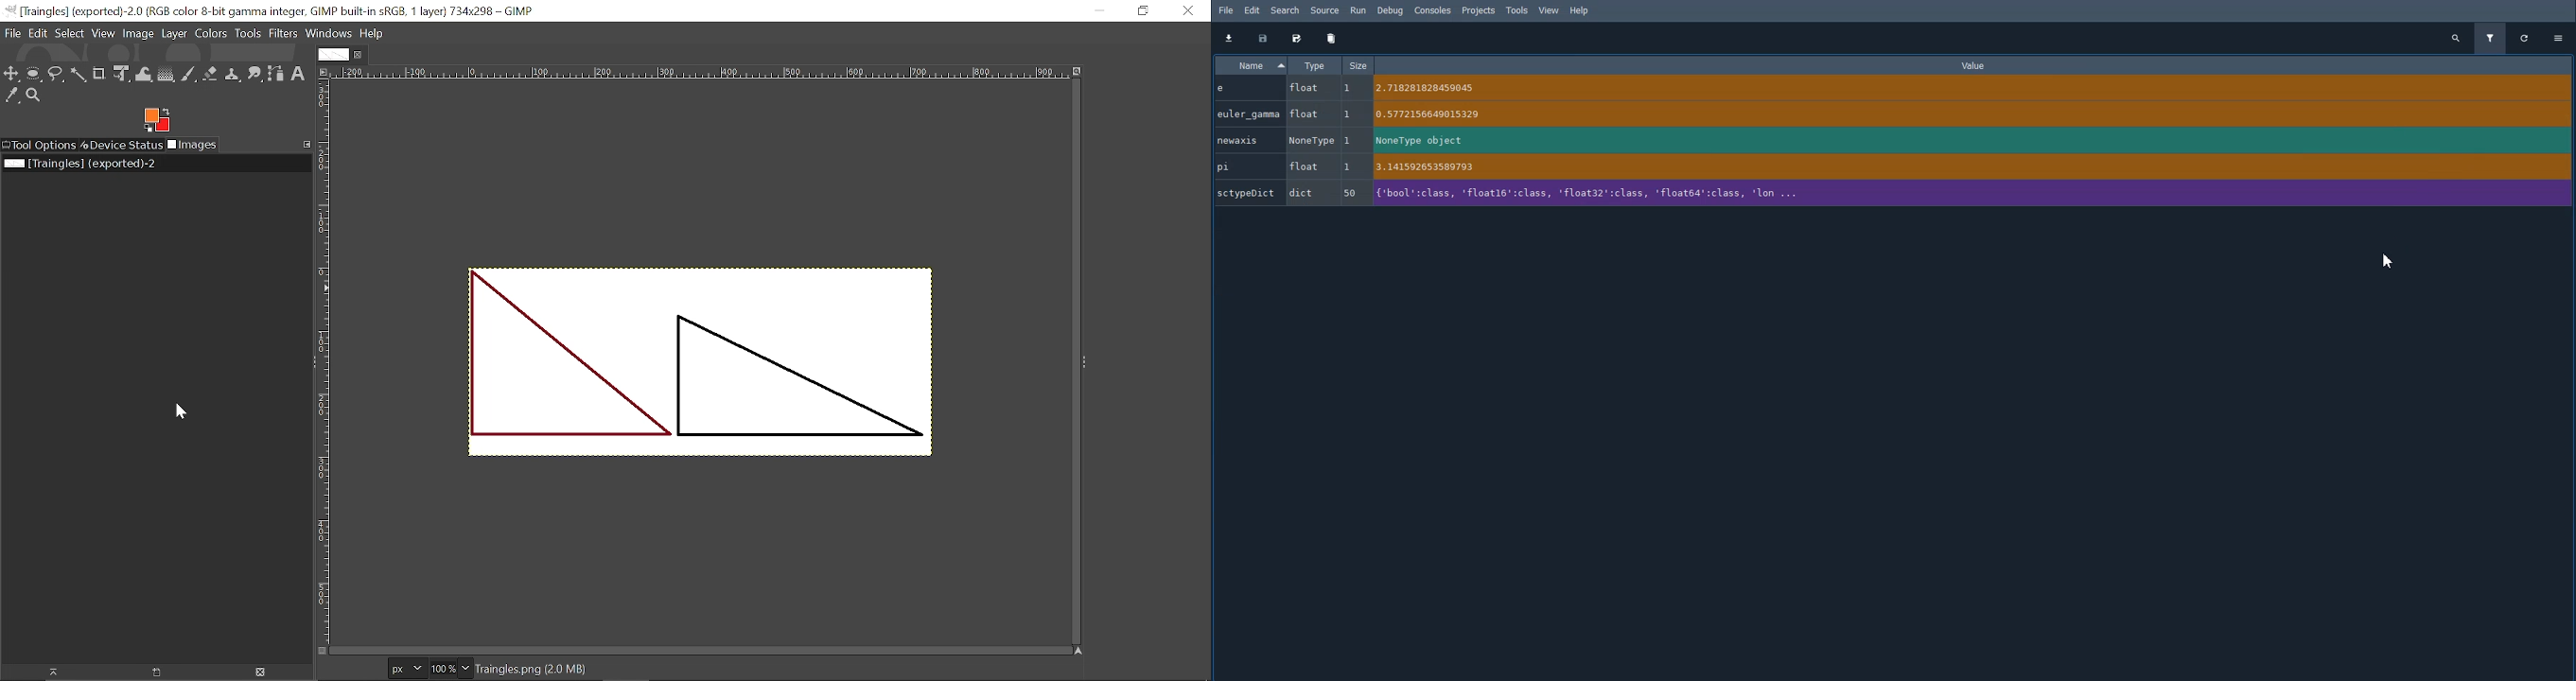 The height and width of the screenshot is (700, 2576). I want to click on Value, so click(1976, 65).